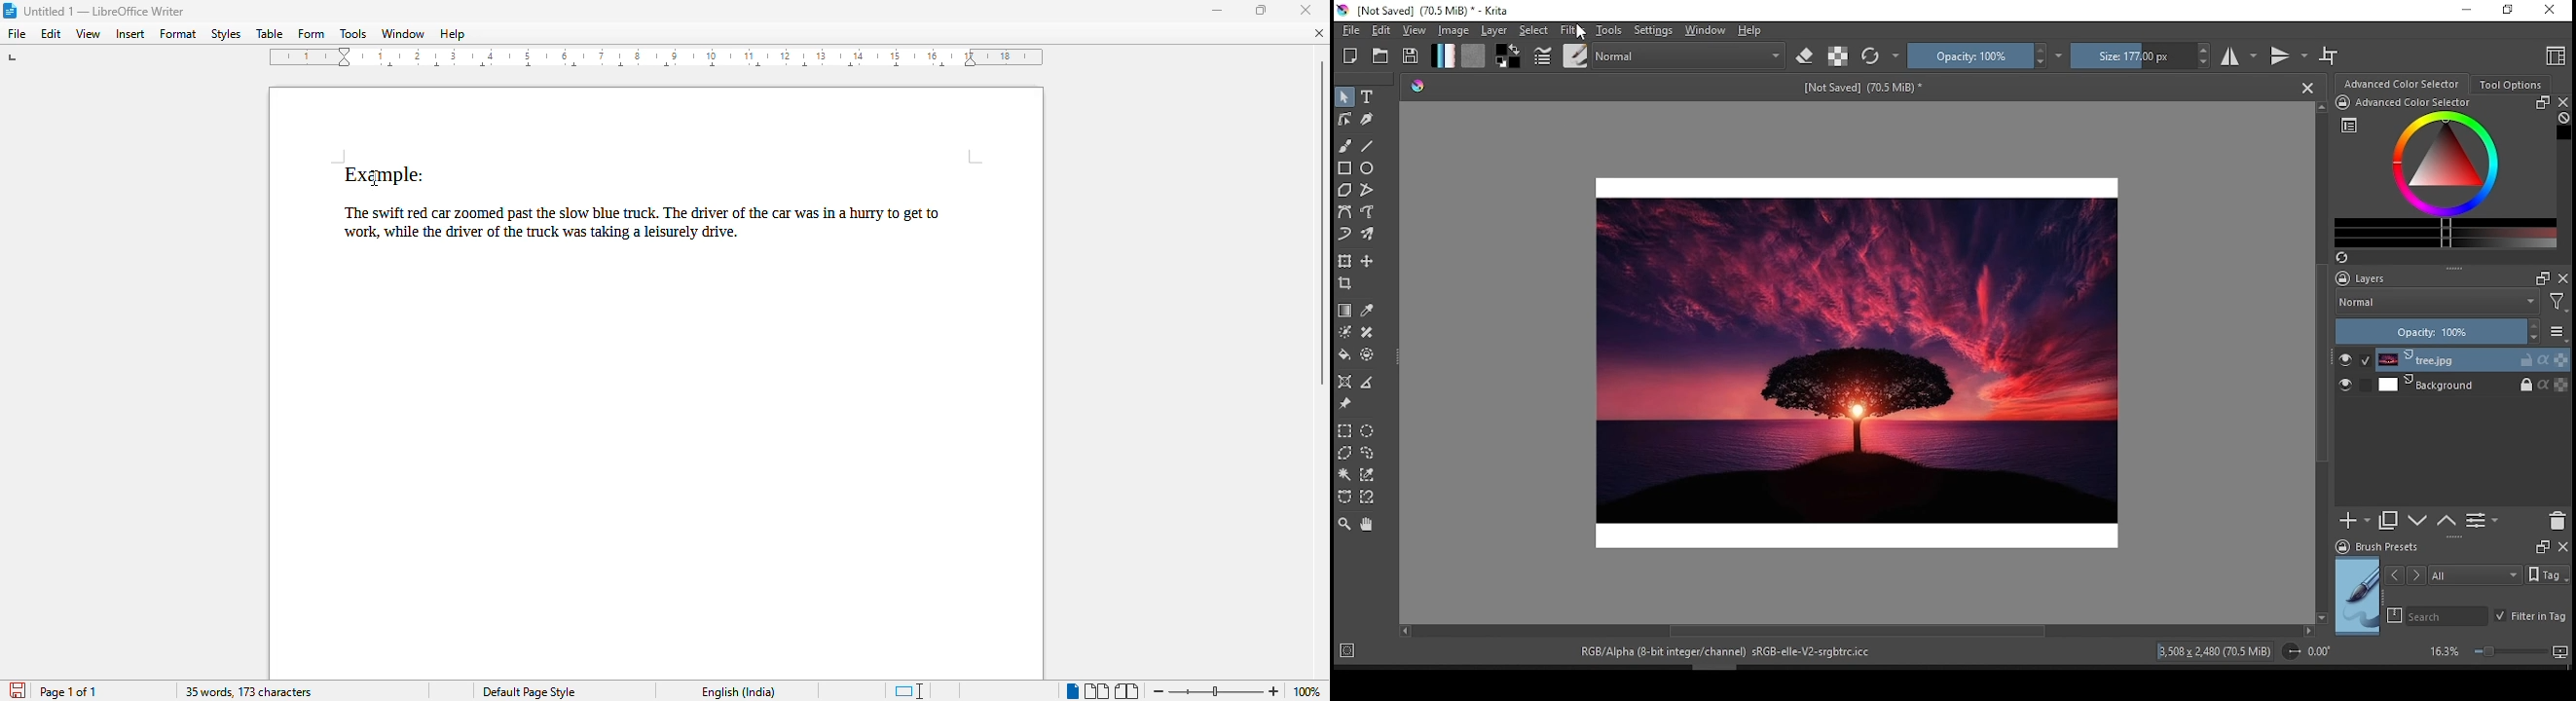 The image size is (2576, 728). What do you see at coordinates (2334, 56) in the screenshot?
I see `` at bounding box center [2334, 56].